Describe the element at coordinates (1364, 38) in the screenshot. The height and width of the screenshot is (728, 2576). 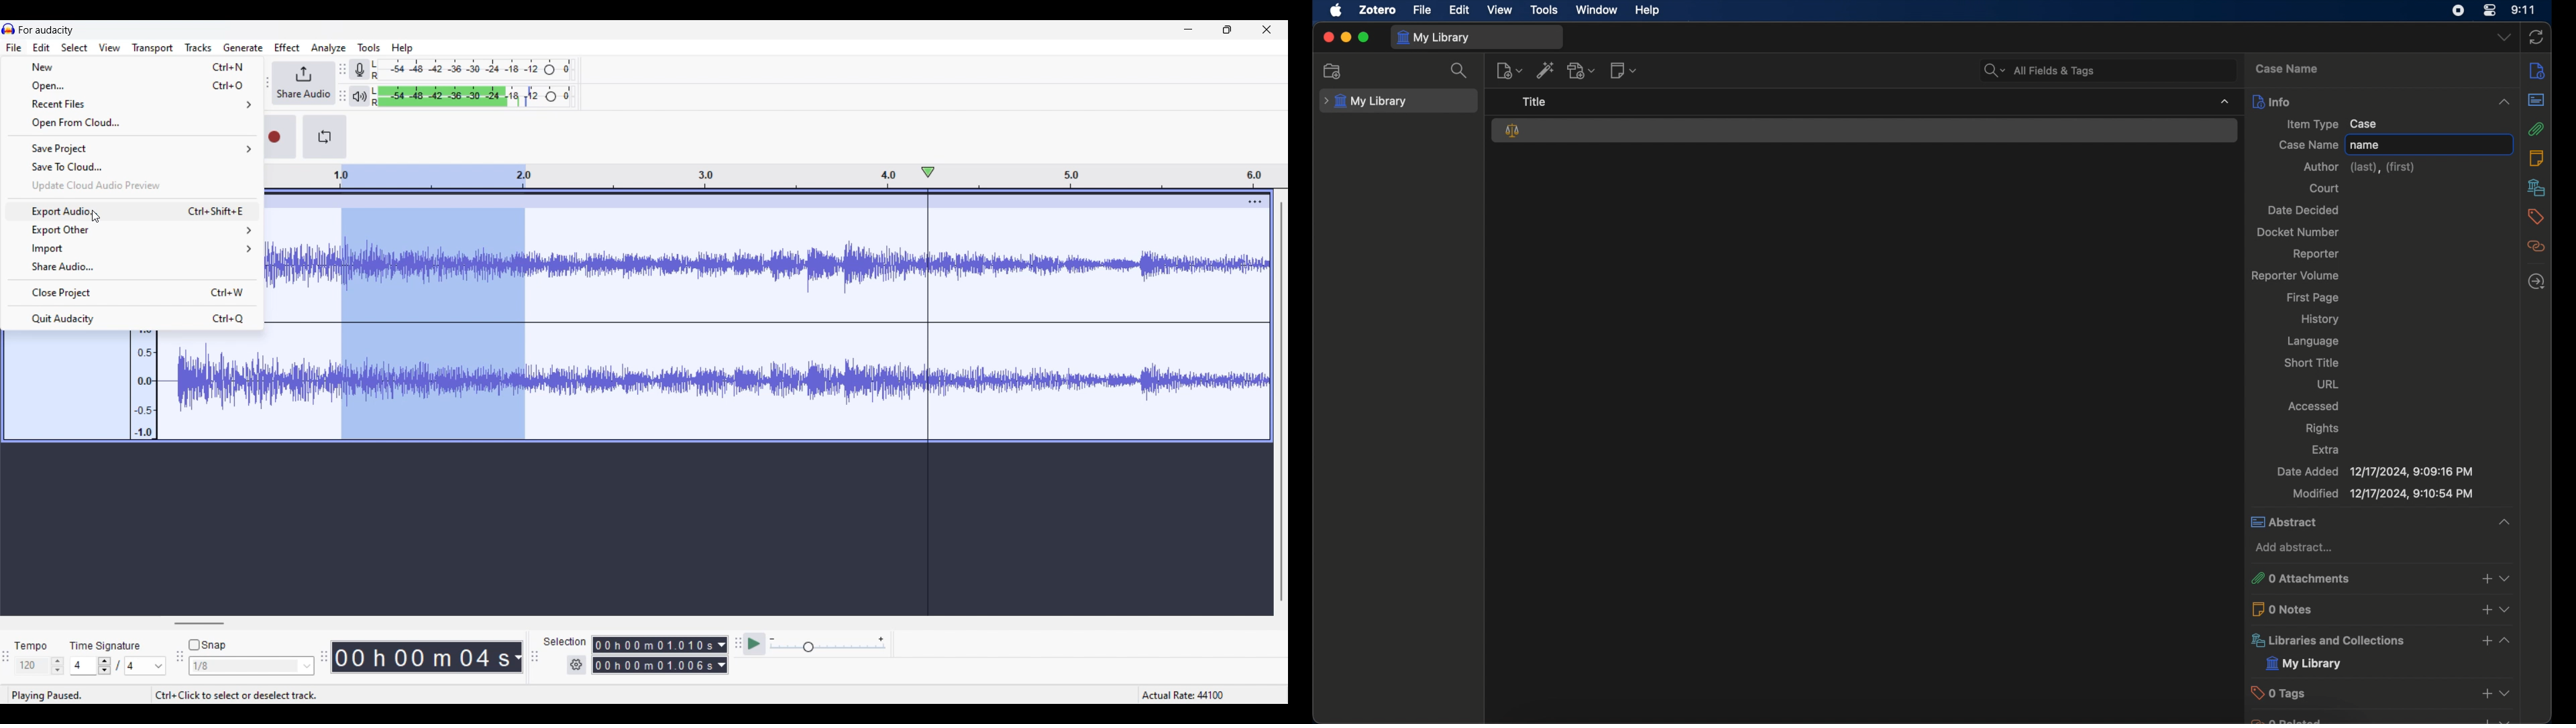
I see `maximize` at that location.